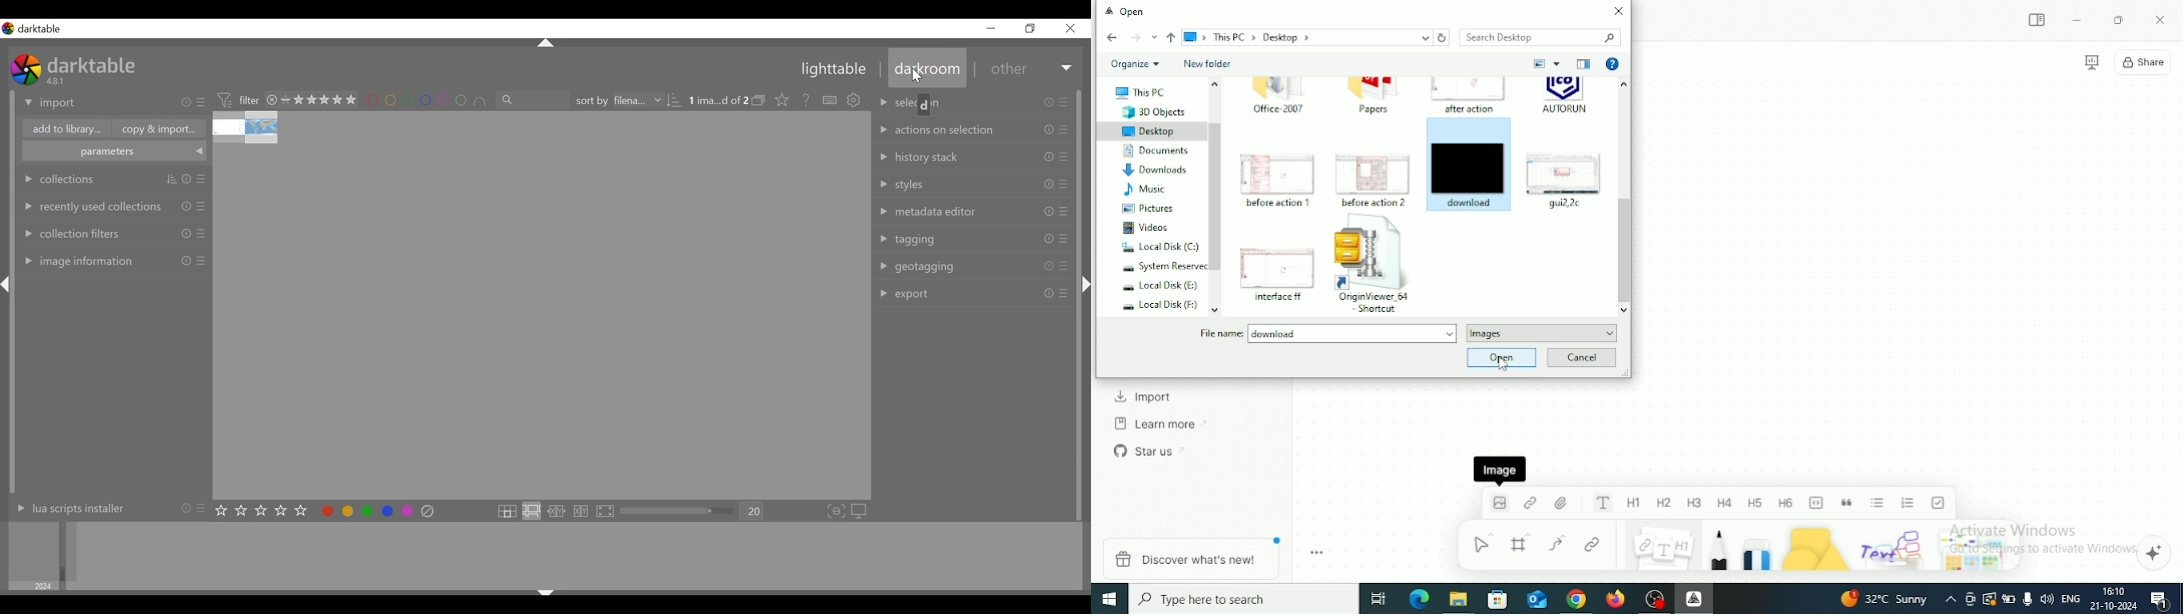 Image resolution: width=2184 pixels, height=616 pixels. What do you see at coordinates (1152, 132) in the screenshot?
I see `Desktop` at bounding box center [1152, 132].